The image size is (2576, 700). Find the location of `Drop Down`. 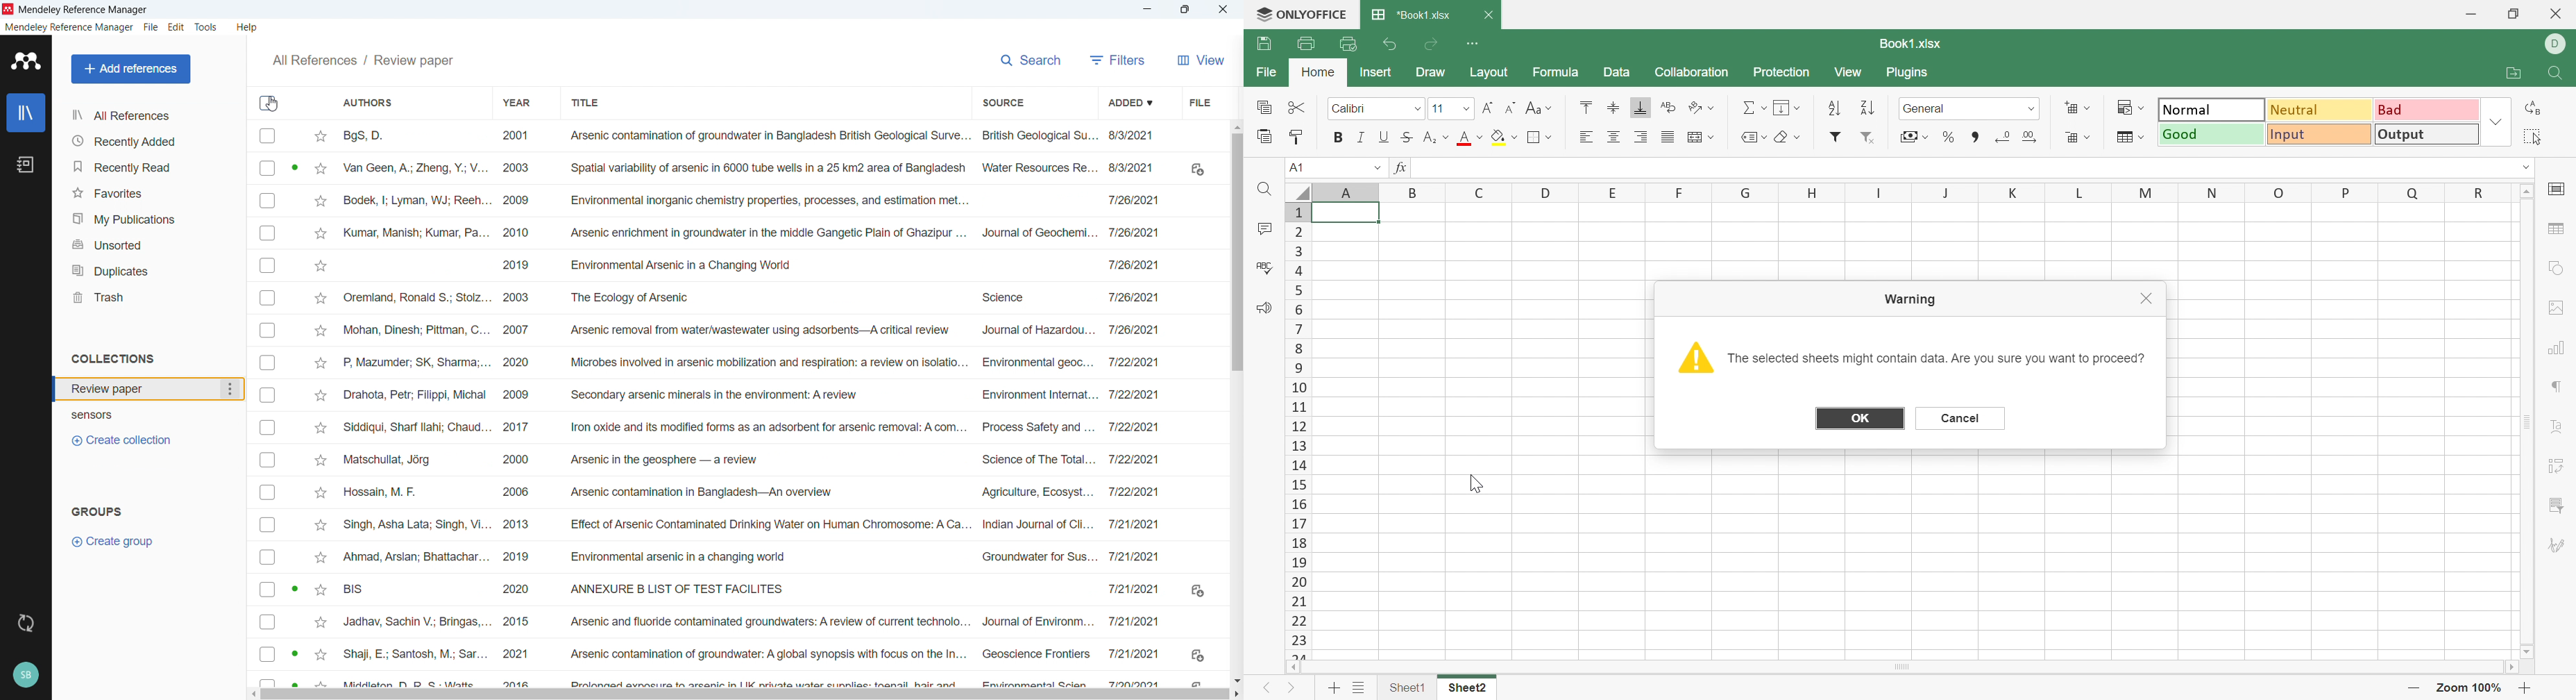

Drop Down is located at coordinates (2087, 108).